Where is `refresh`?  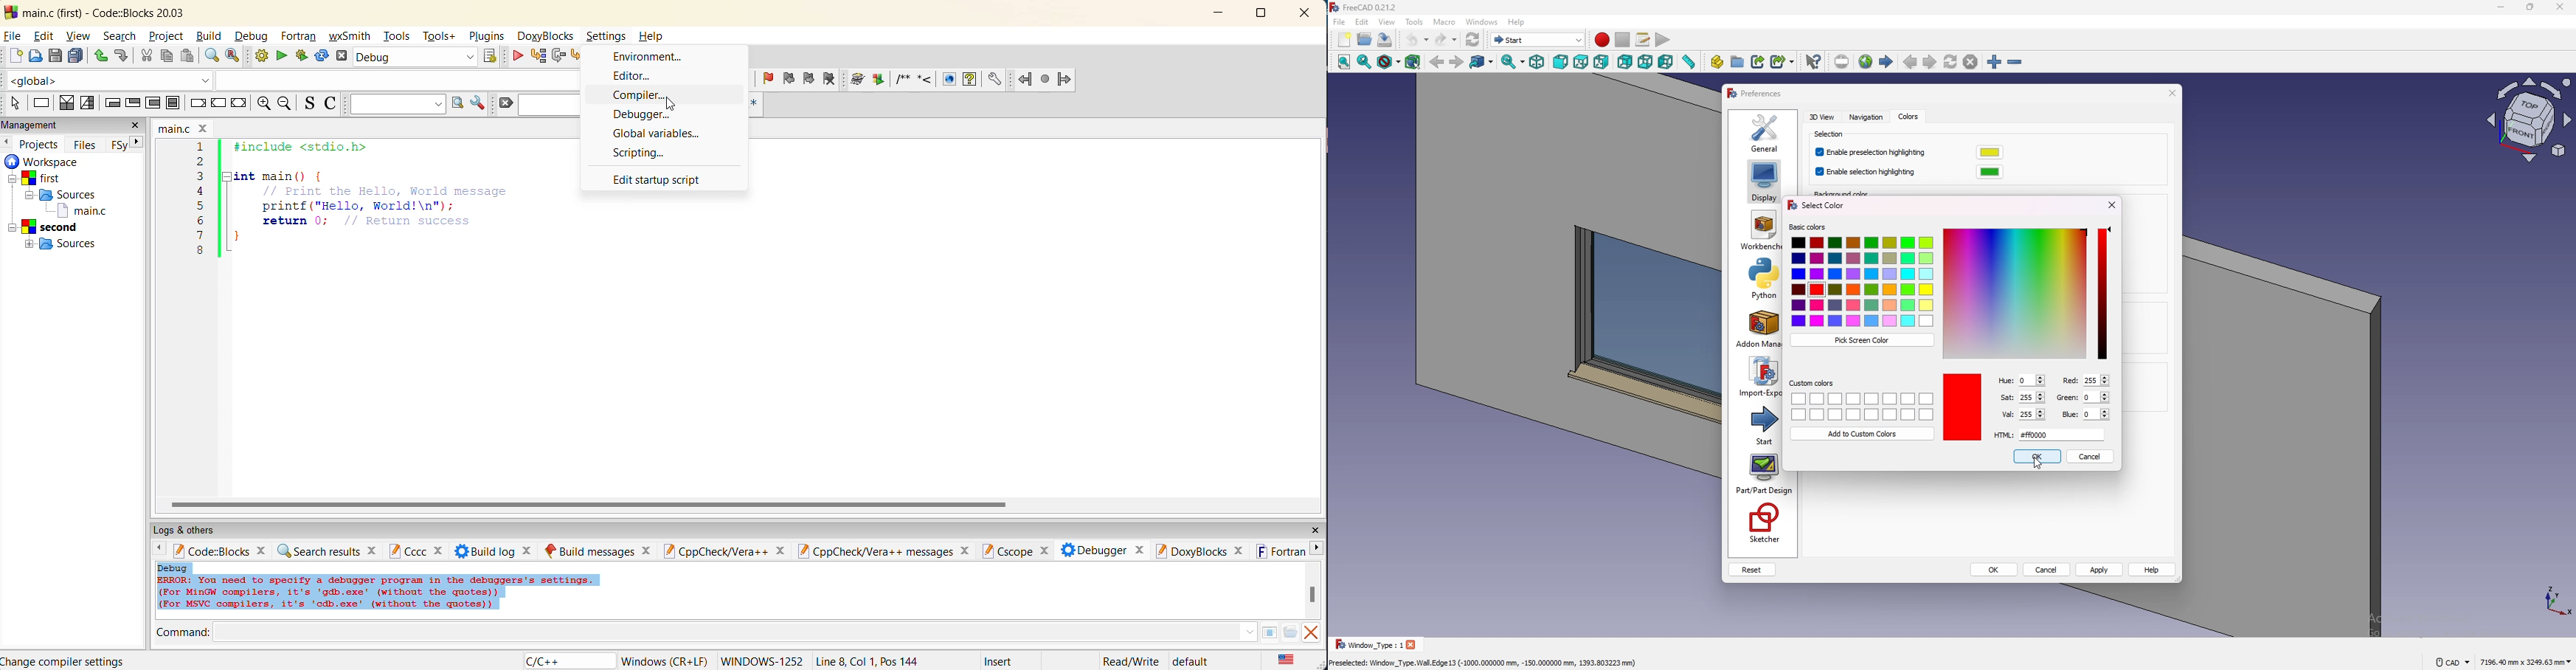
refresh is located at coordinates (1473, 40).